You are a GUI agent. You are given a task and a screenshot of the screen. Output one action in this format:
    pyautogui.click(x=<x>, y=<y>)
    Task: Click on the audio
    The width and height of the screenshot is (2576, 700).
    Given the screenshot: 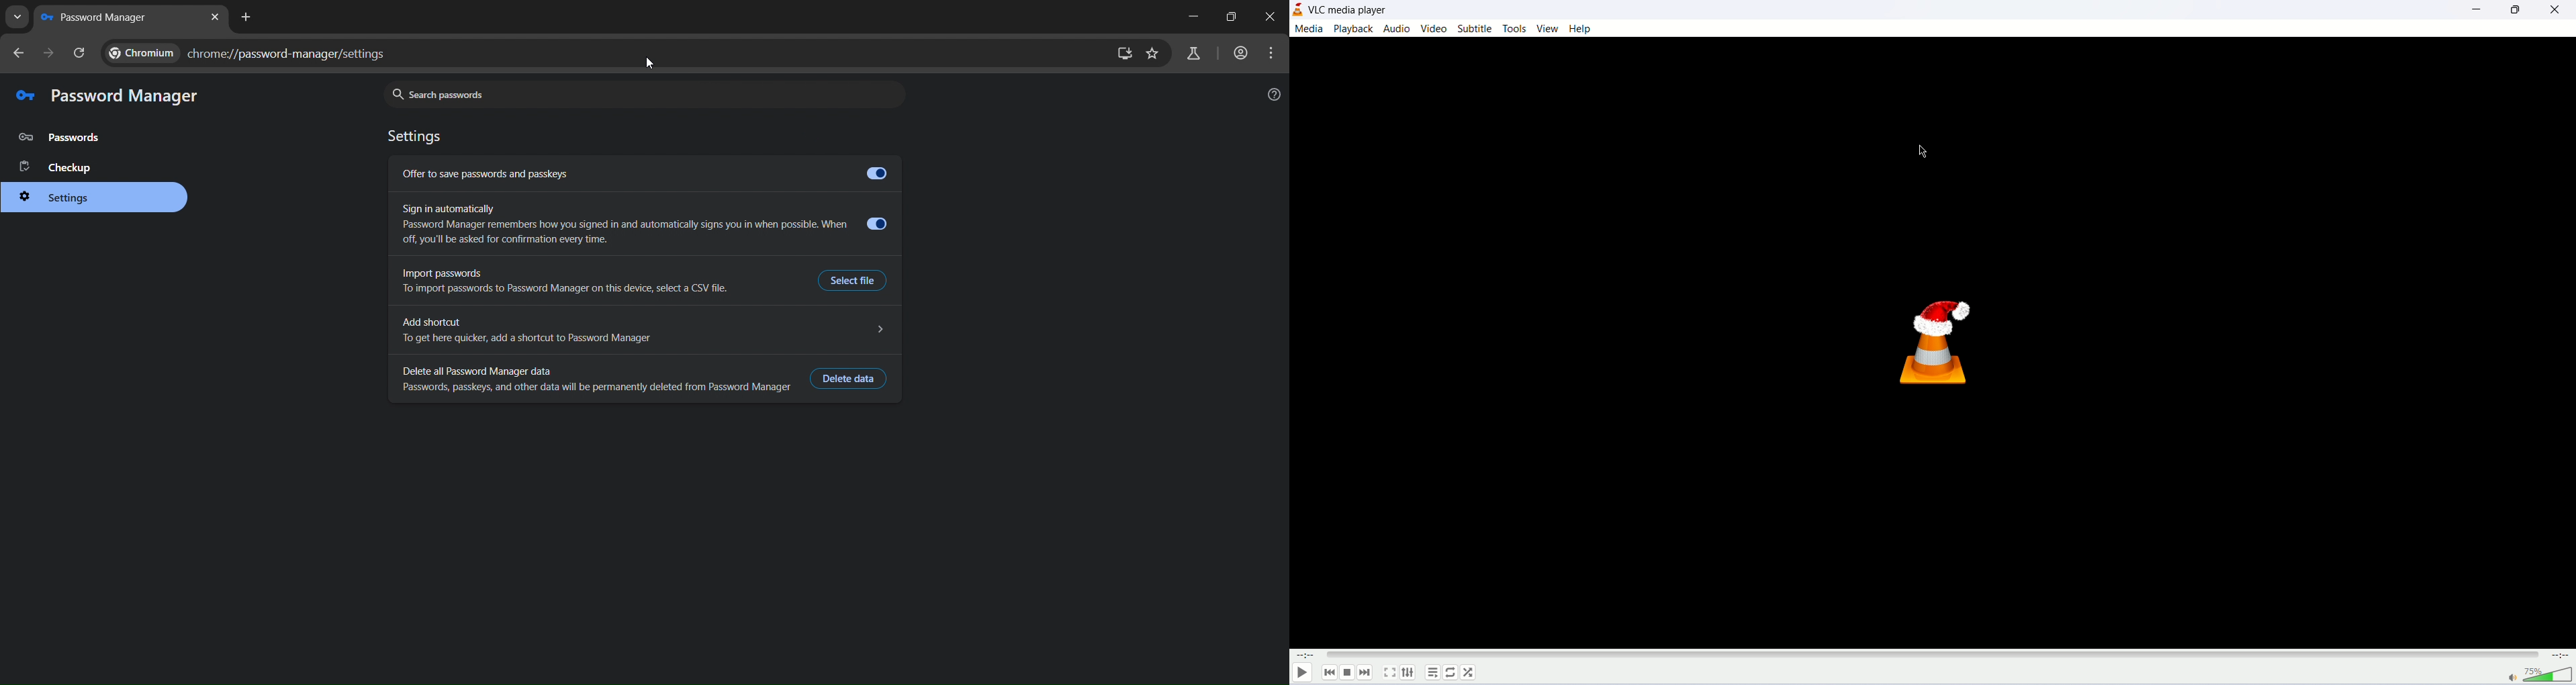 What is the action you would take?
    pyautogui.click(x=1399, y=29)
    